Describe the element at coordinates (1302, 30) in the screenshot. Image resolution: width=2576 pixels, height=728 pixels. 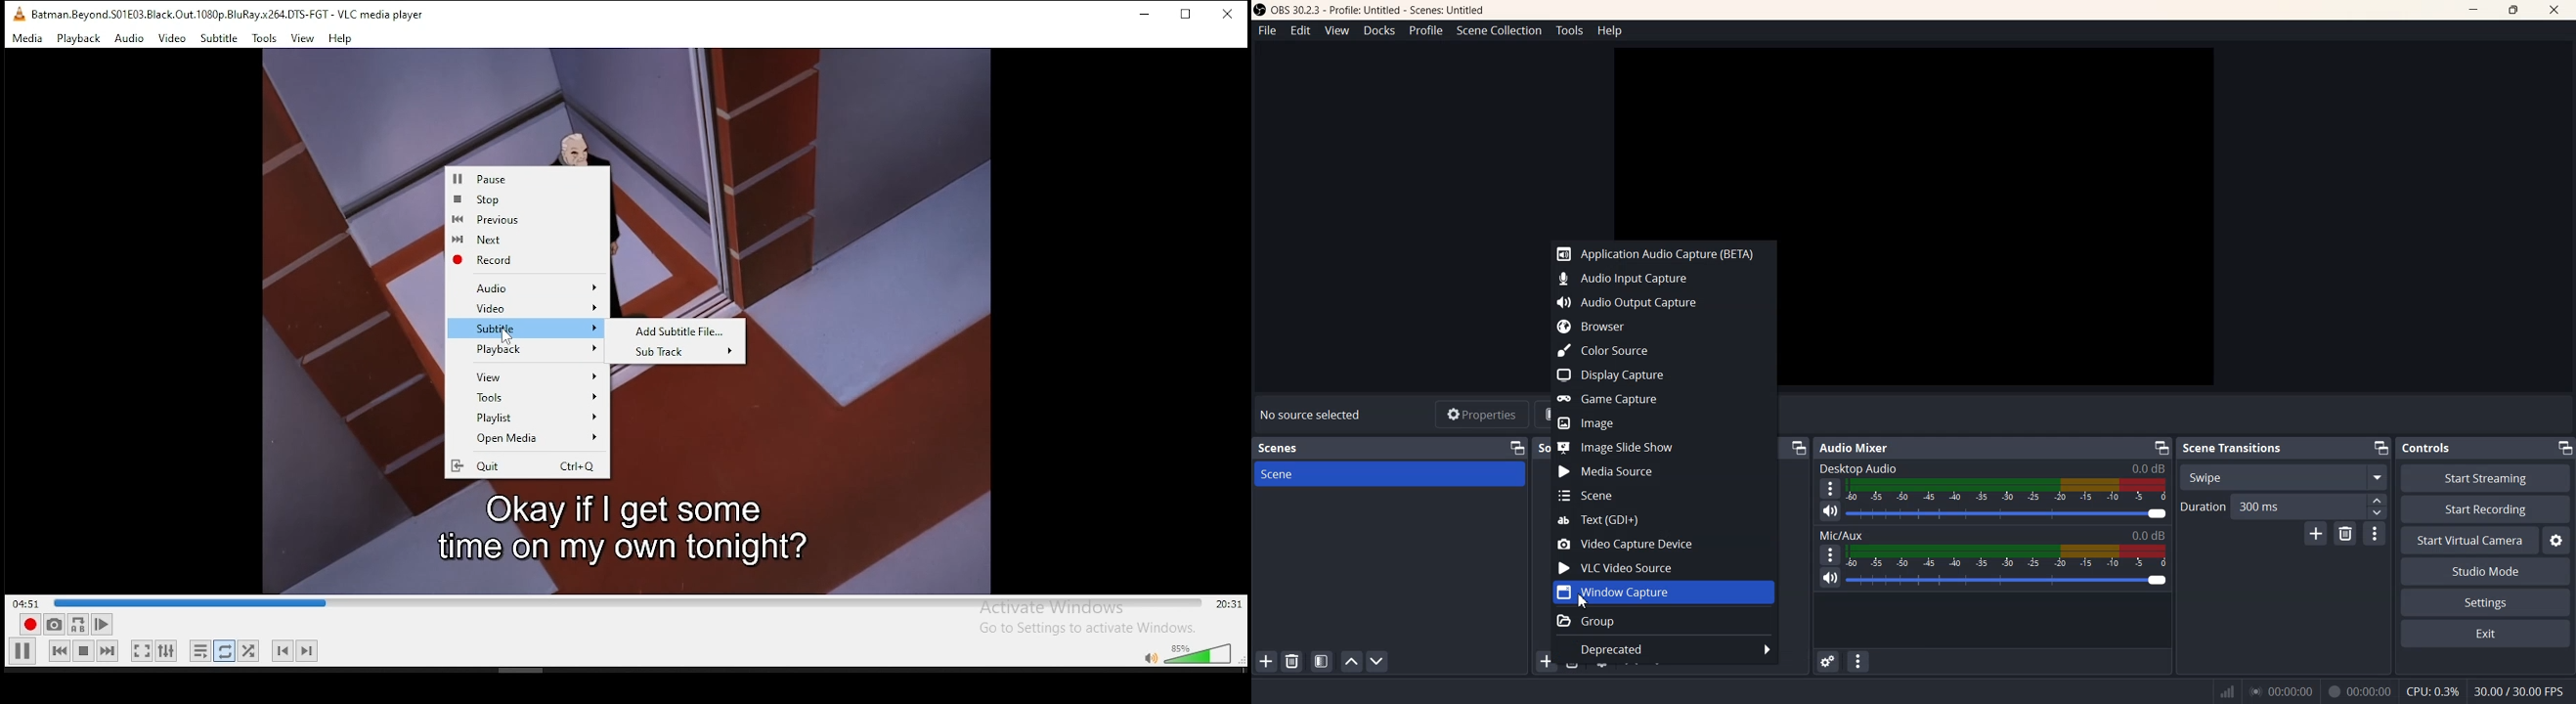
I see `Edit` at that location.